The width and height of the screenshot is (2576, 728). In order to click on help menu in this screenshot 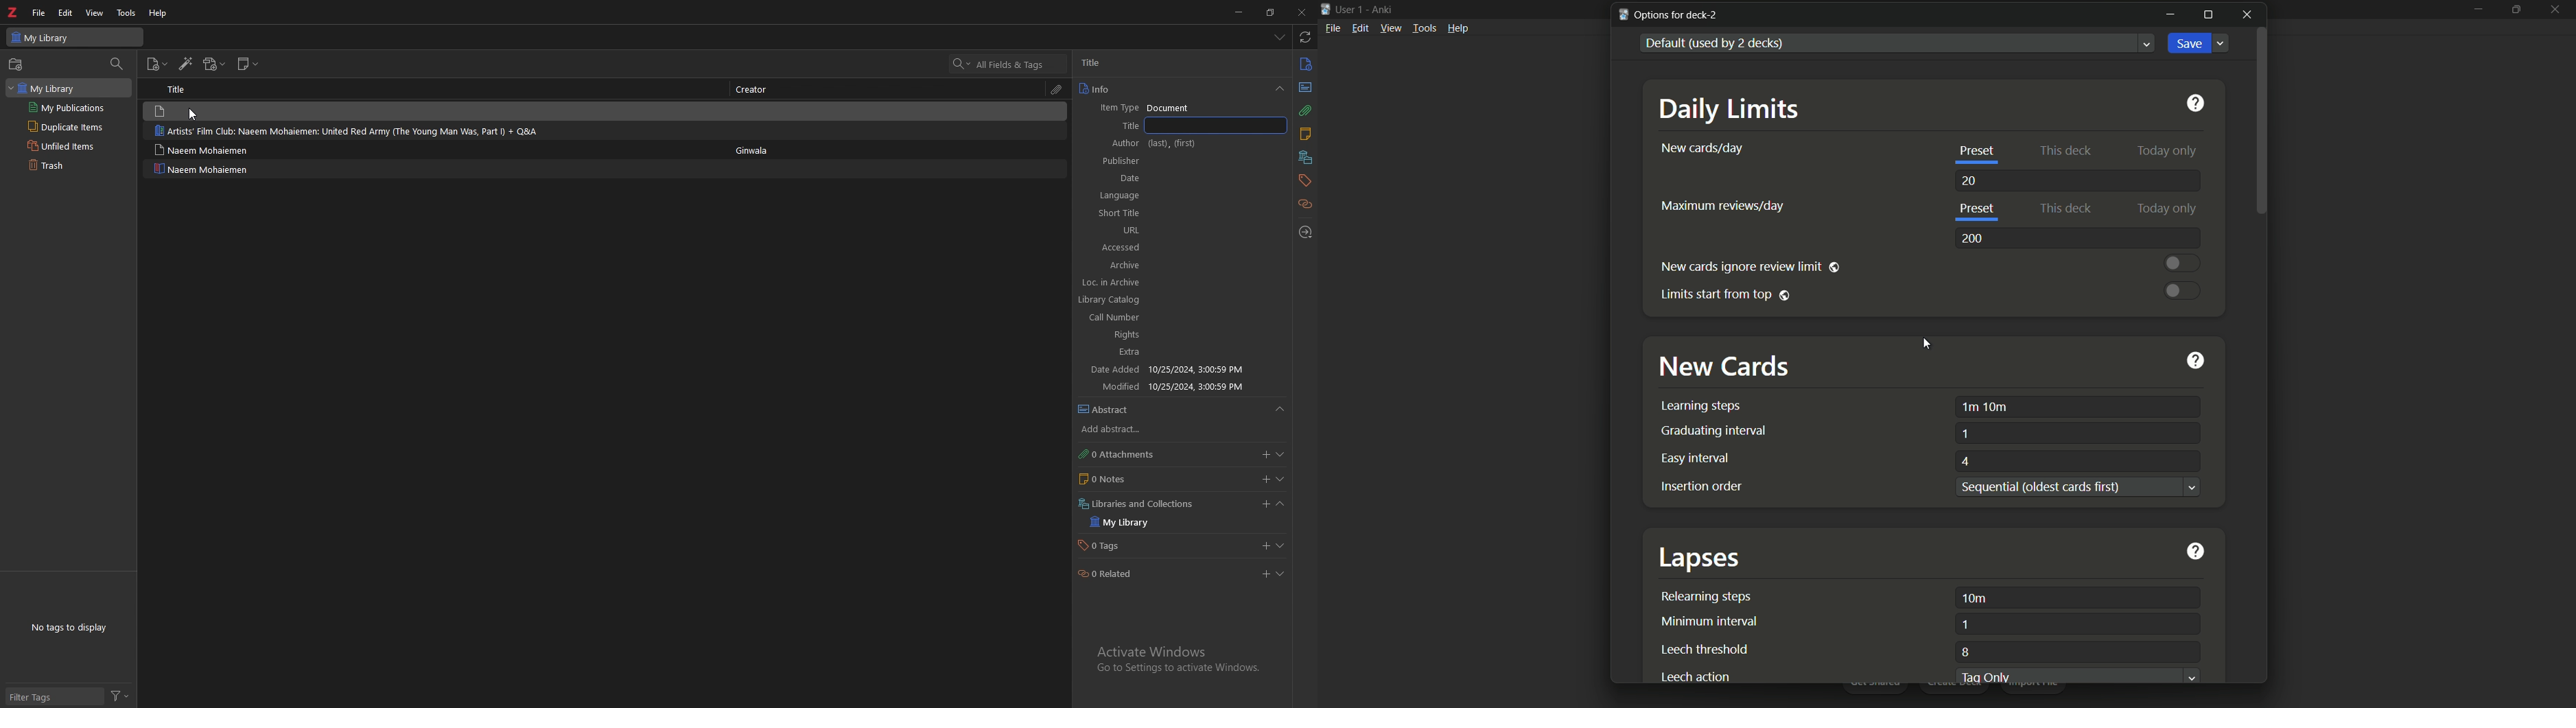, I will do `click(1459, 28)`.